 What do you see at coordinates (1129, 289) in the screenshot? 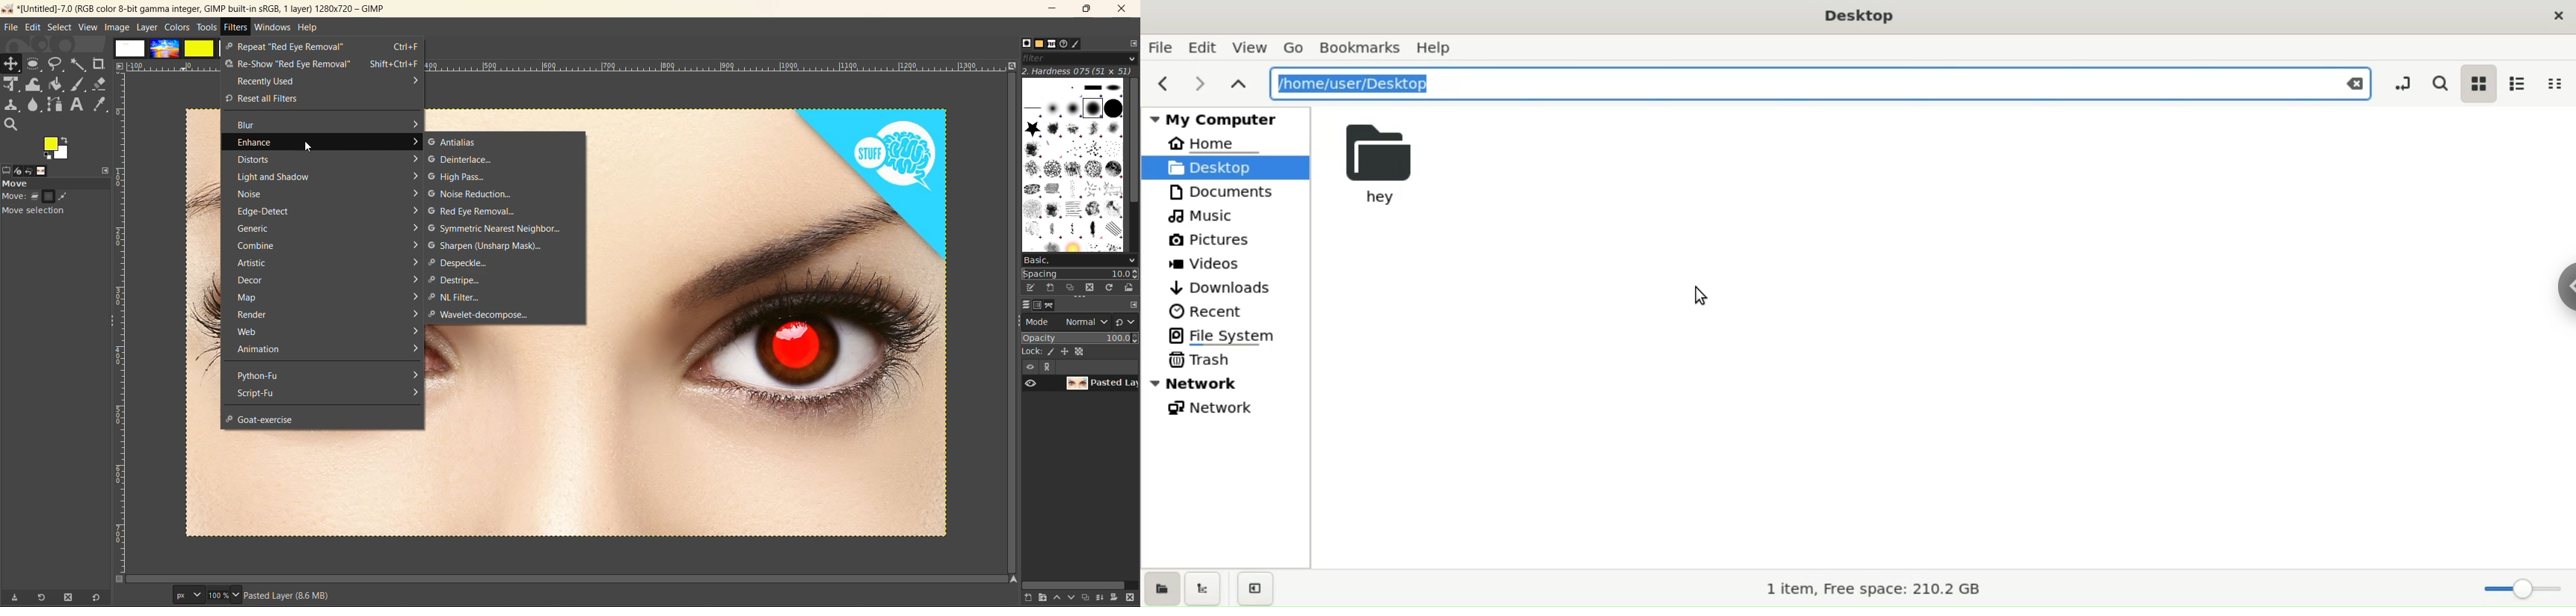
I see `open brush as image` at bounding box center [1129, 289].